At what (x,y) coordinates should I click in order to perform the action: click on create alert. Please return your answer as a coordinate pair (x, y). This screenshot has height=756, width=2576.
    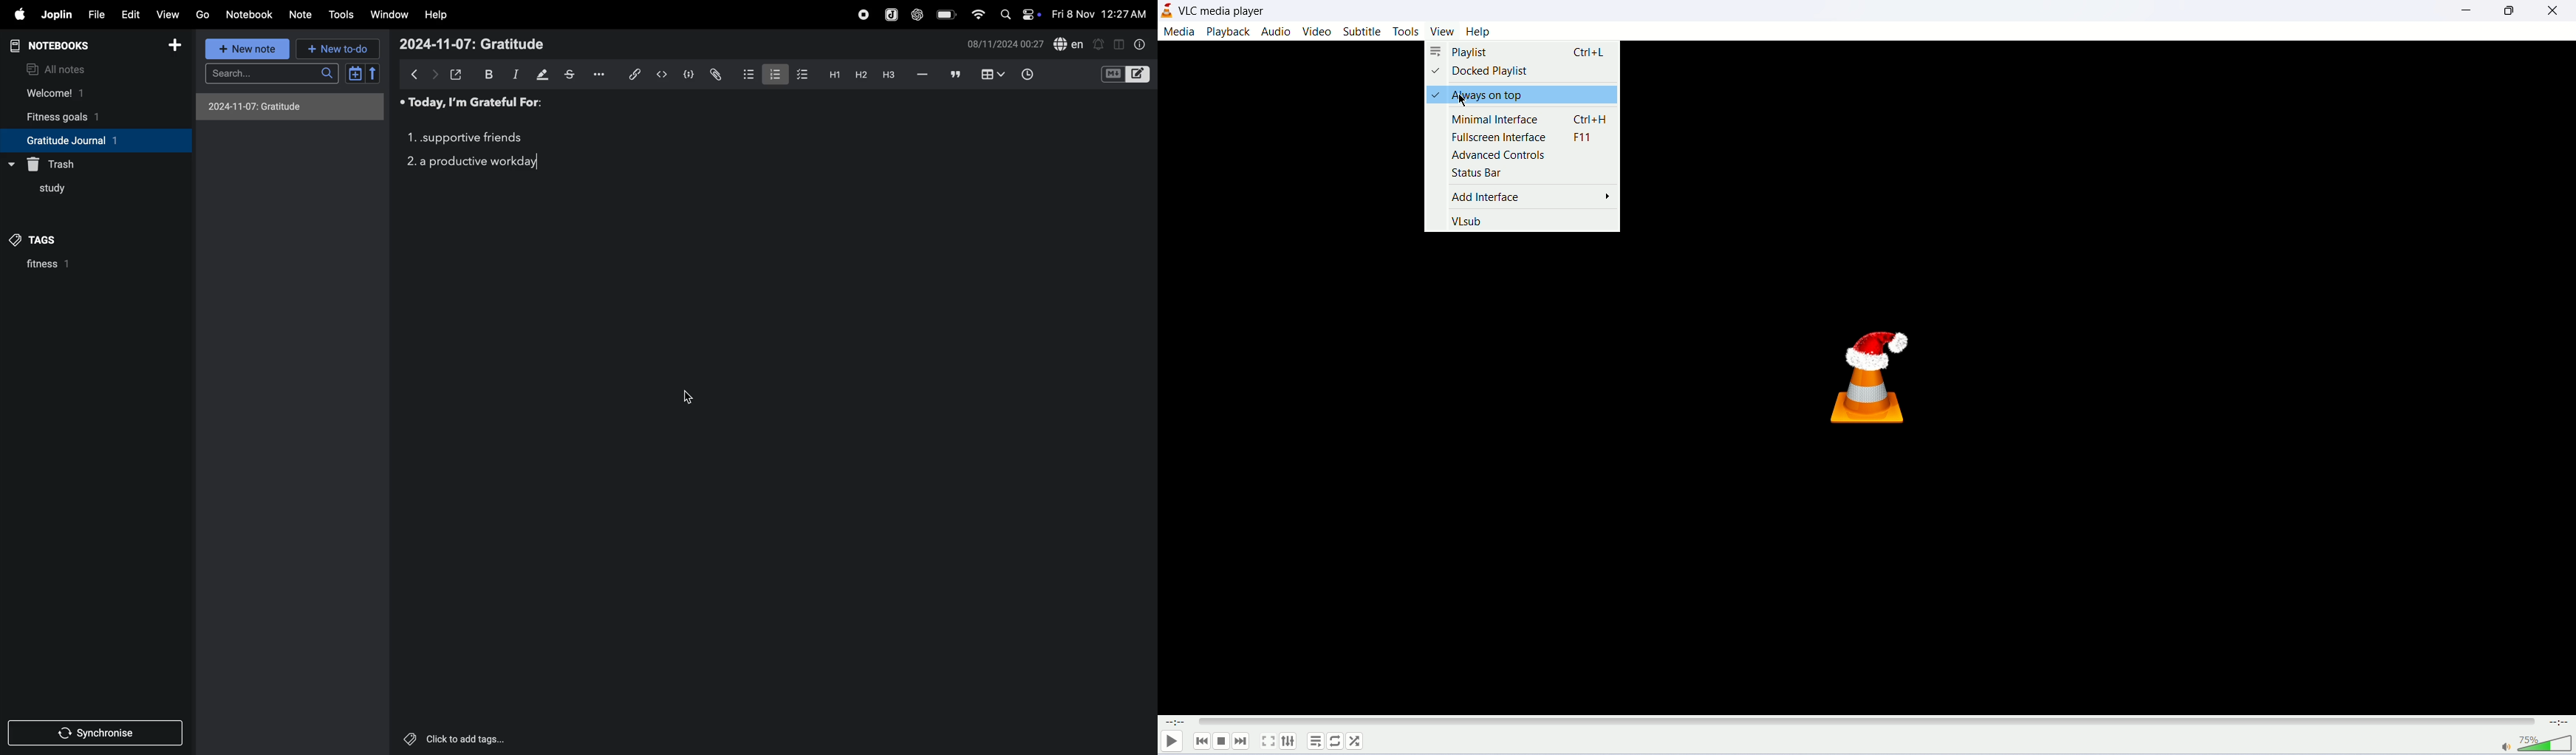
    Looking at the image, I should click on (1099, 45).